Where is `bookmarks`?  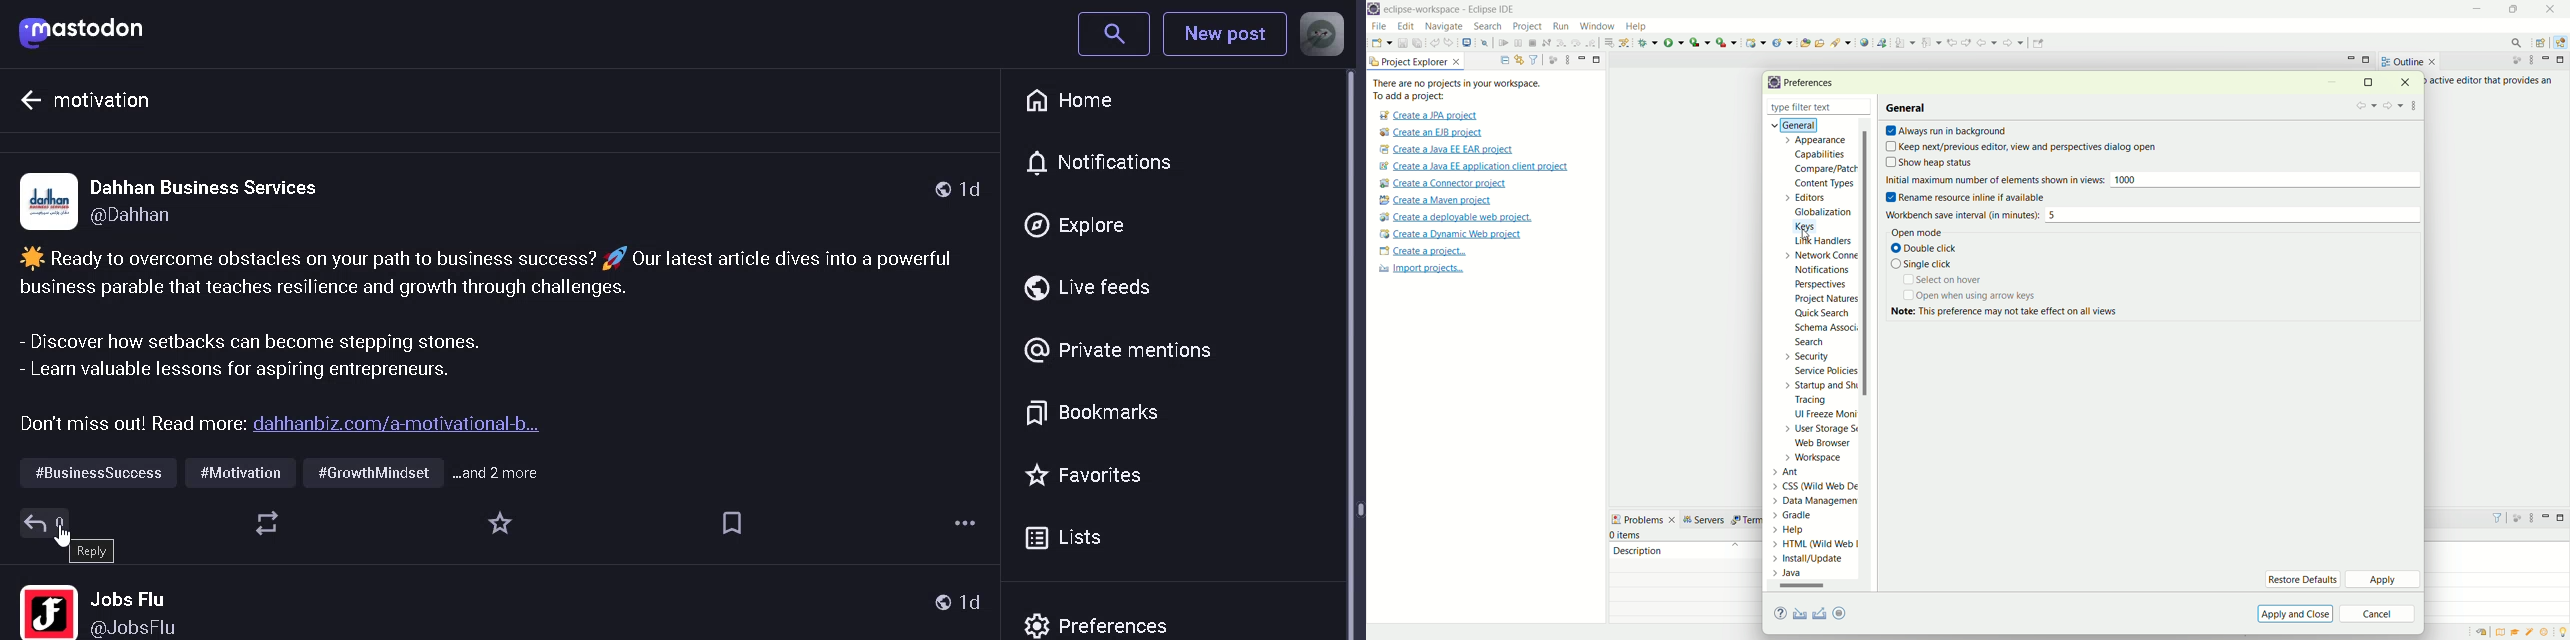
bookmarks is located at coordinates (728, 523).